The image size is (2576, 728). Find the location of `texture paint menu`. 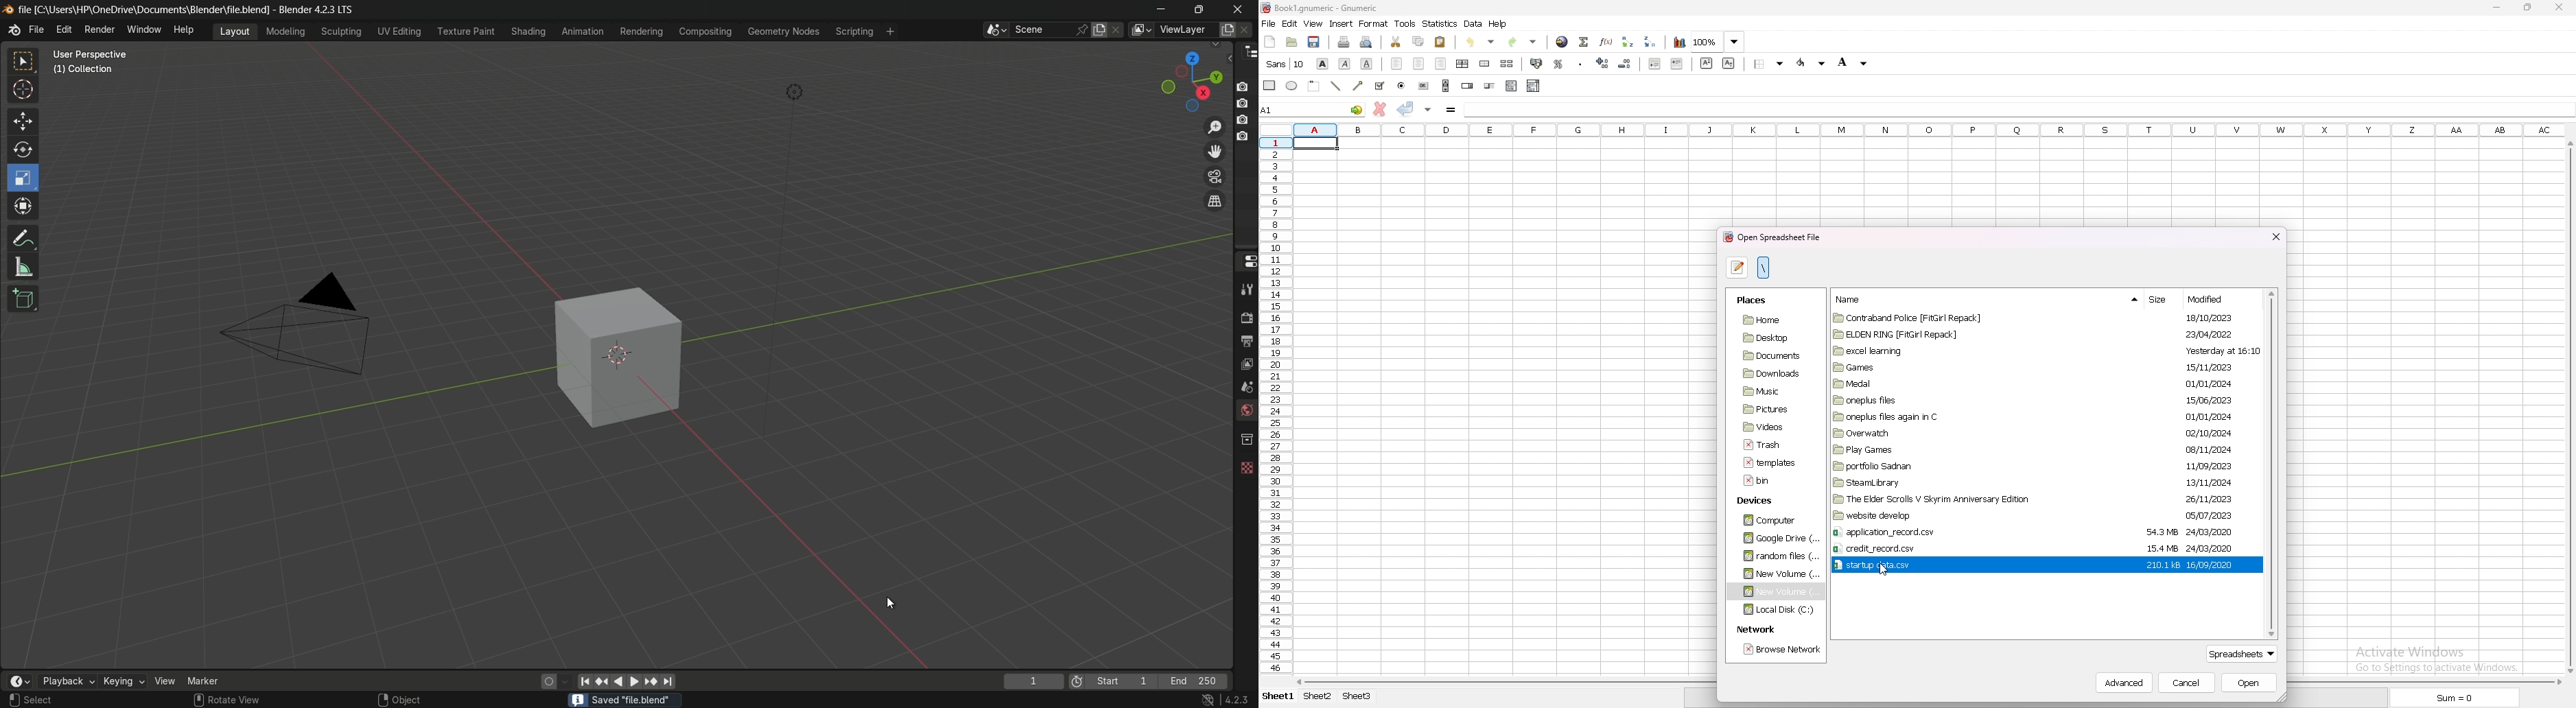

texture paint menu is located at coordinates (465, 30).